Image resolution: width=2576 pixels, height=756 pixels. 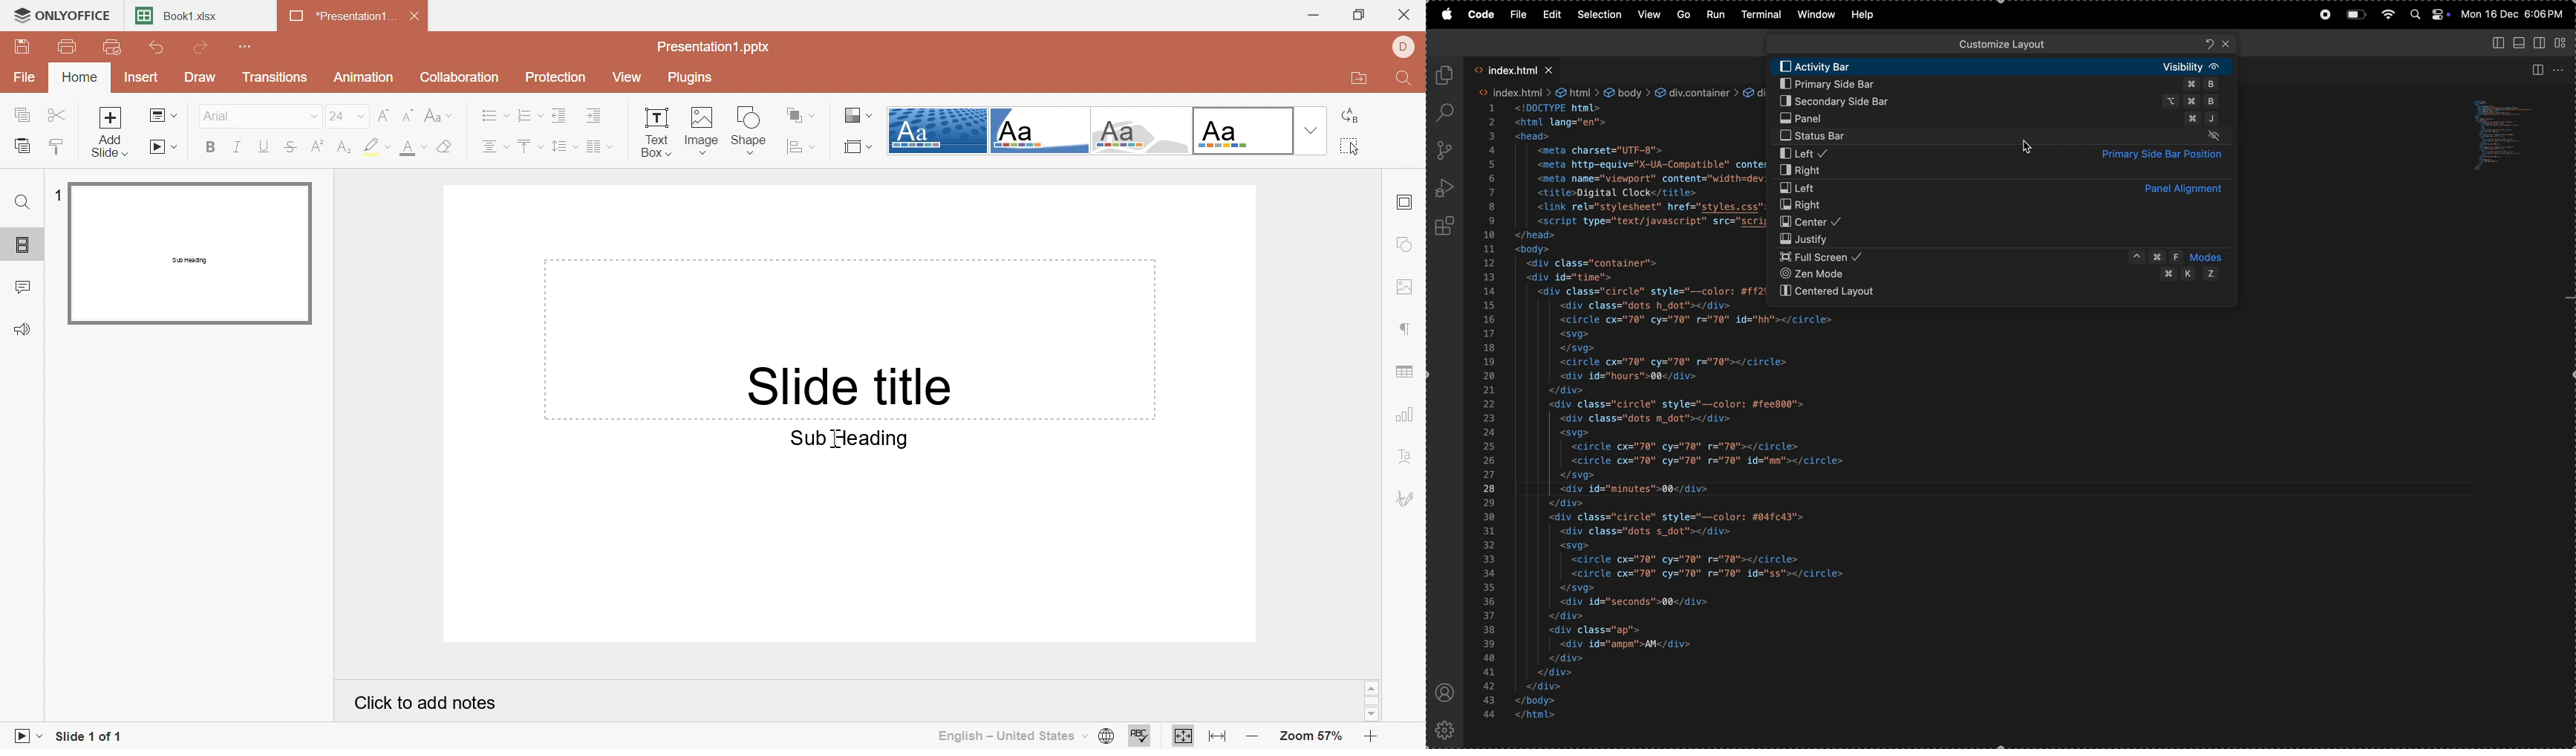 What do you see at coordinates (209, 146) in the screenshot?
I see `Bold` at bounding box center [209, 146].